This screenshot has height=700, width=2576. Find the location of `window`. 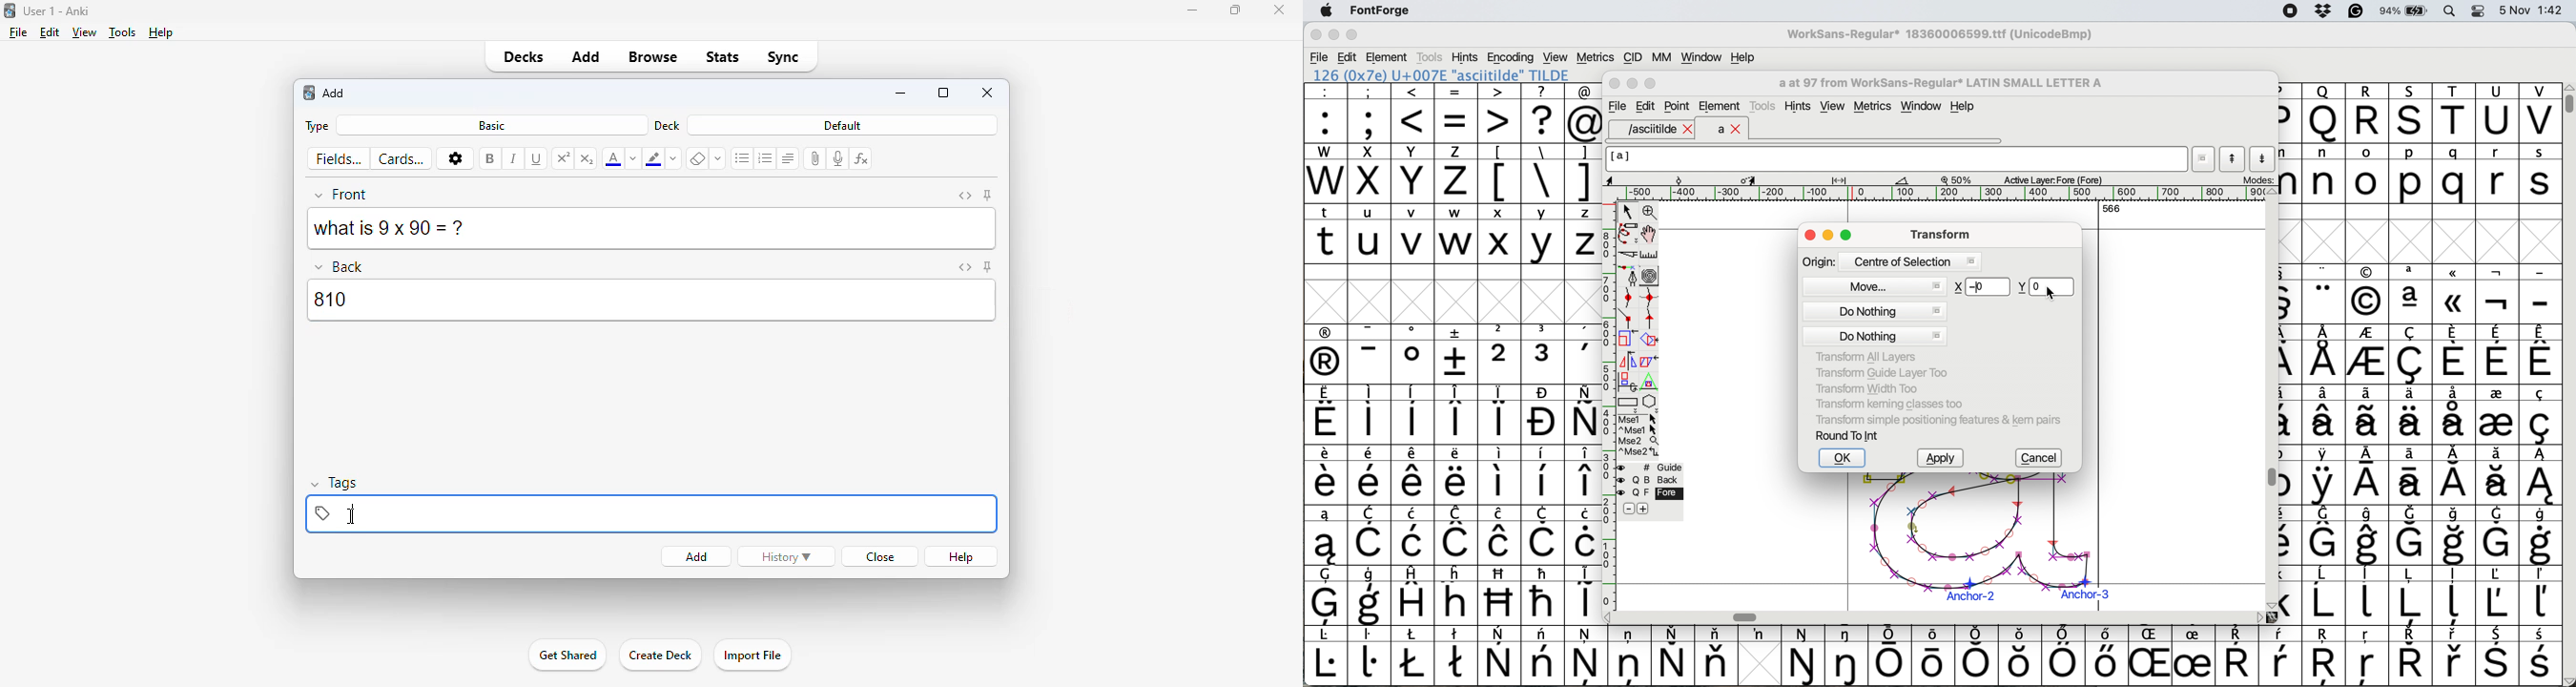

window is located at coordinates (1923, 107).